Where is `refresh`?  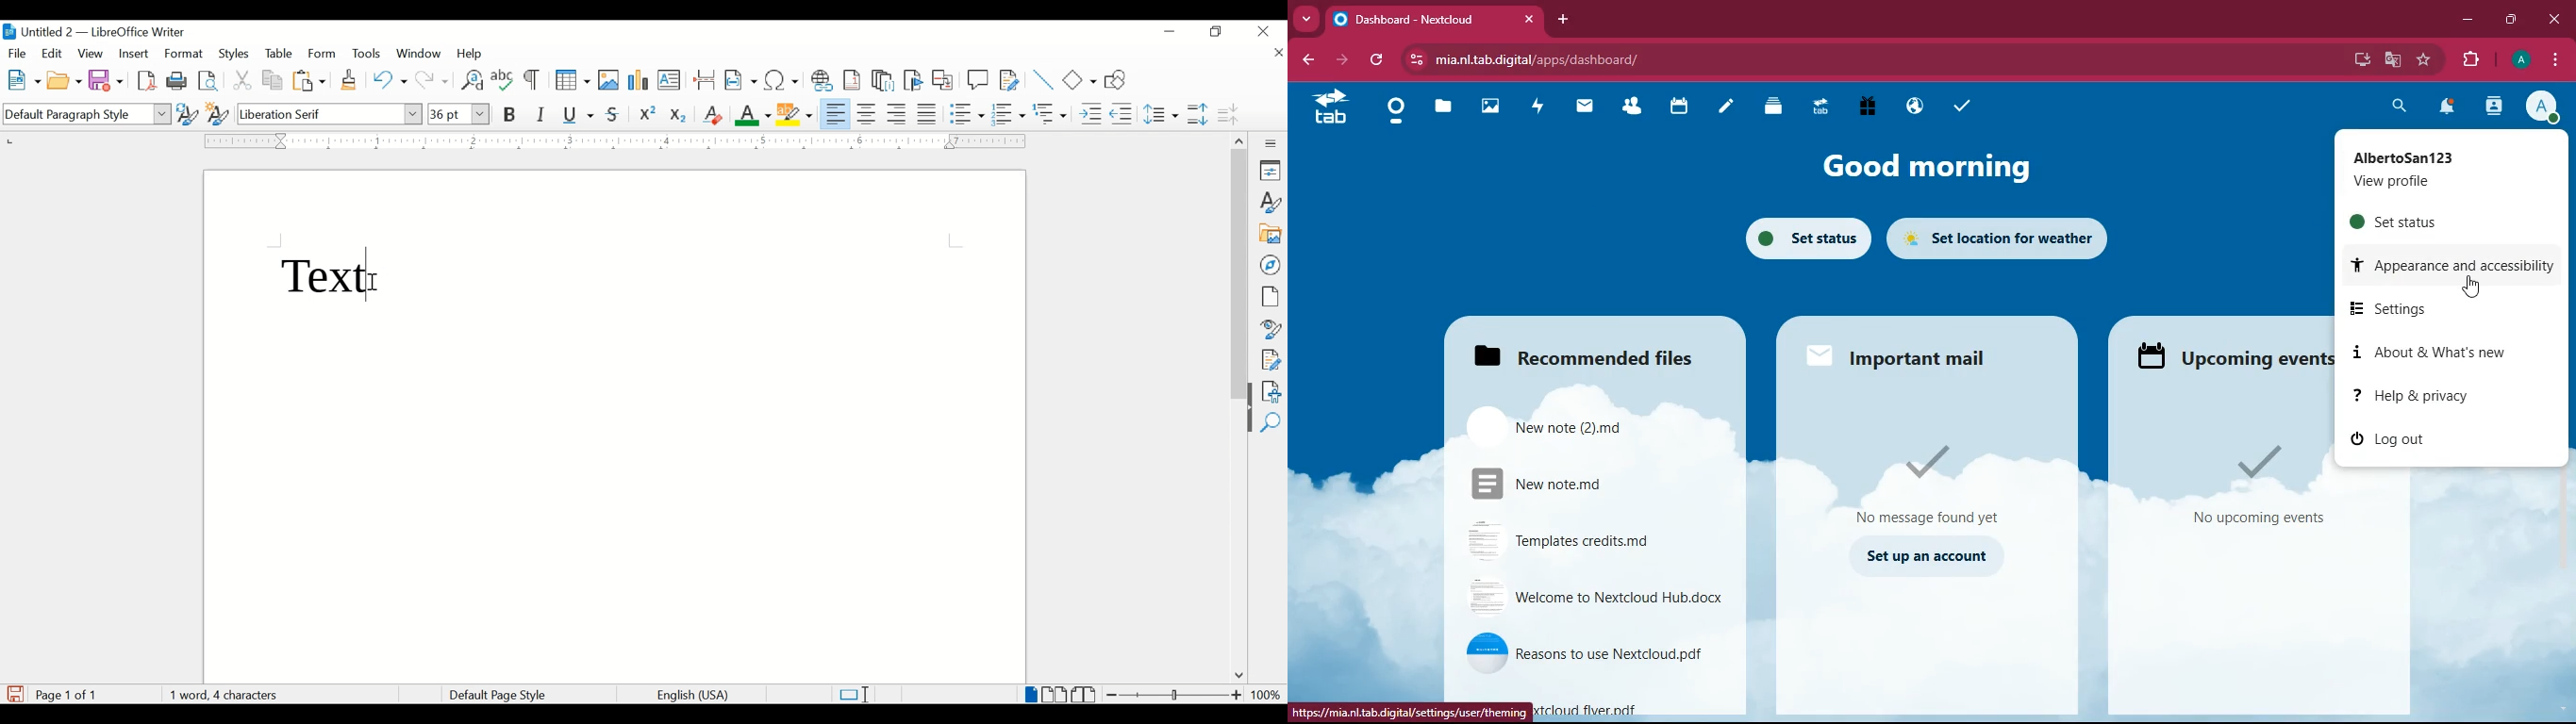 refresh is located at coordinates (1380, 59).